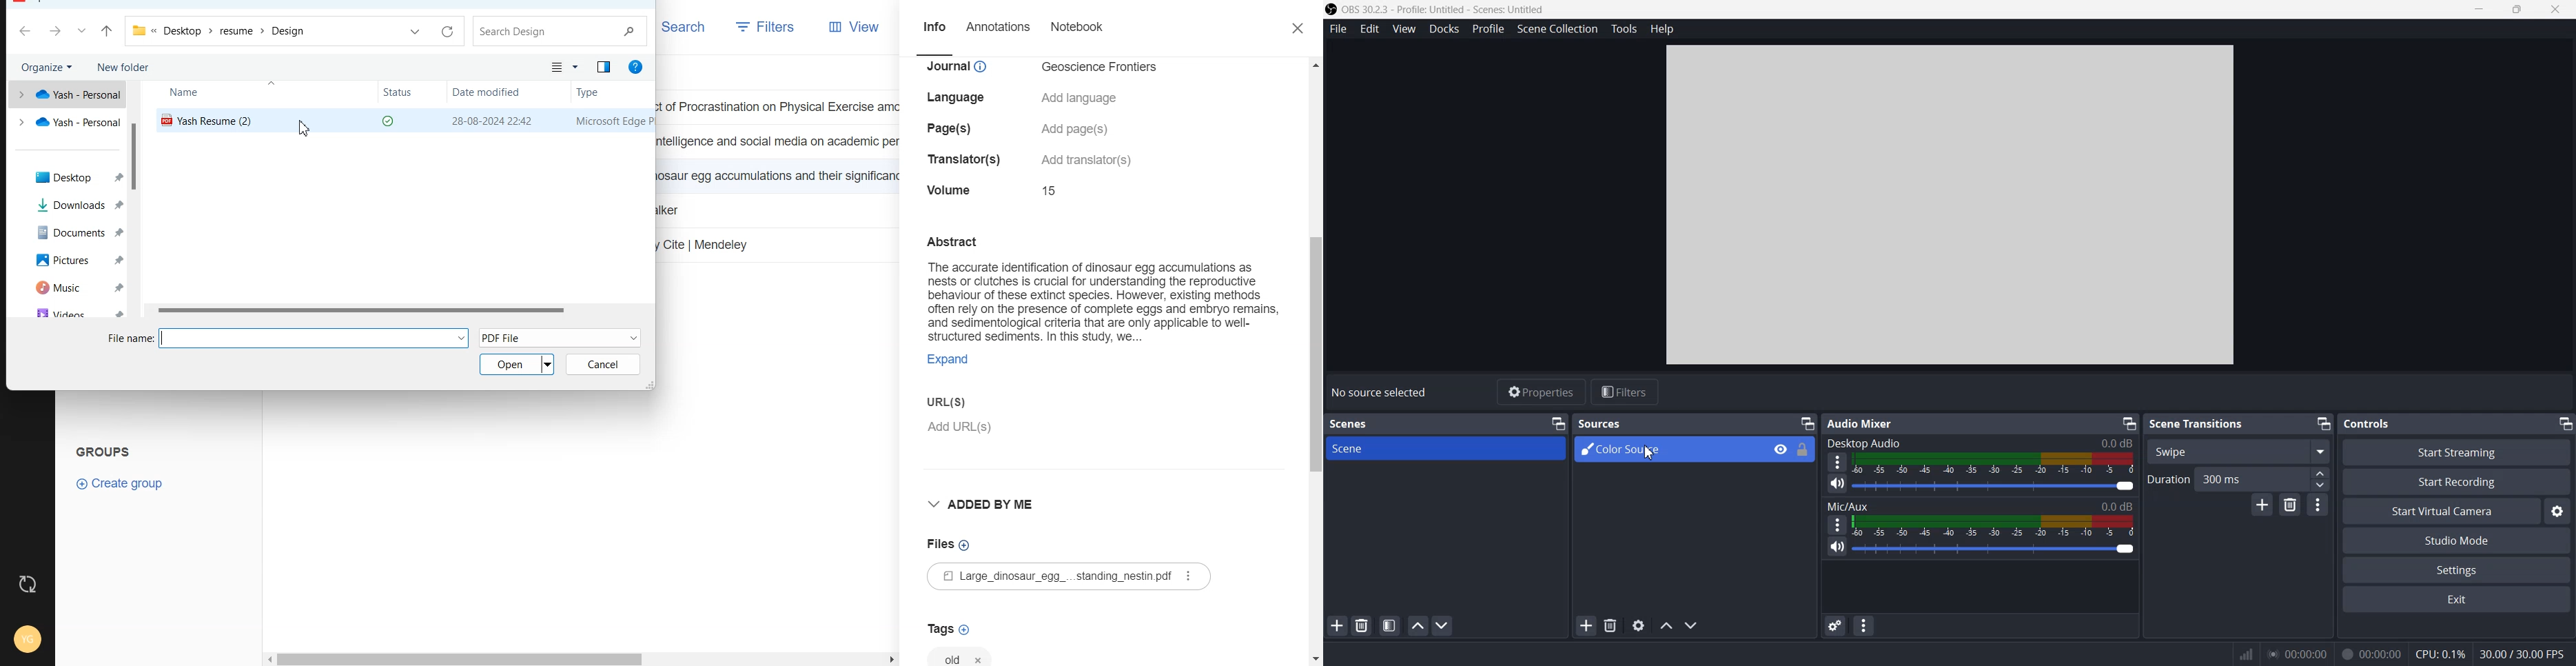  What do you see at coordinates (1651, 452) in the screenshot?
I see `Cursor` at bounding box center [1651, 452].